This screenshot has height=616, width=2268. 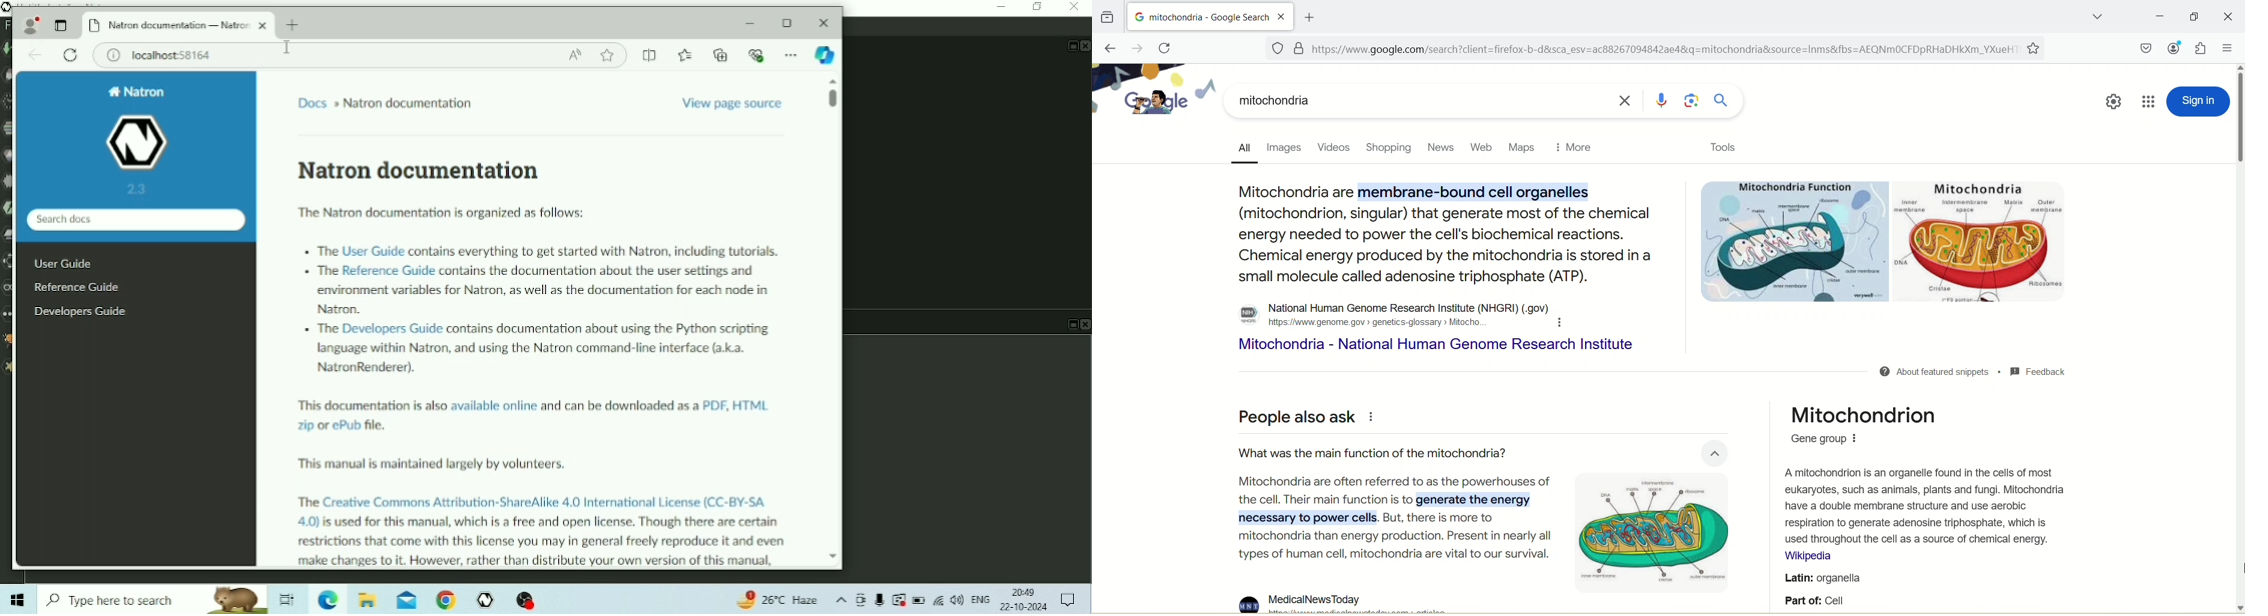 What do you see at coordinates (1396, 516) in the screenshot?
I see `Mitochondria are often referred to as the powerhouses ofthe cell. Their main function is to generate the energynecessary to power cells. But, there is more tomitochondria than energy production. Present in nearly alltypes of human cell, mitochondria are vital to our survival.` at bounding box center [1396, 516].